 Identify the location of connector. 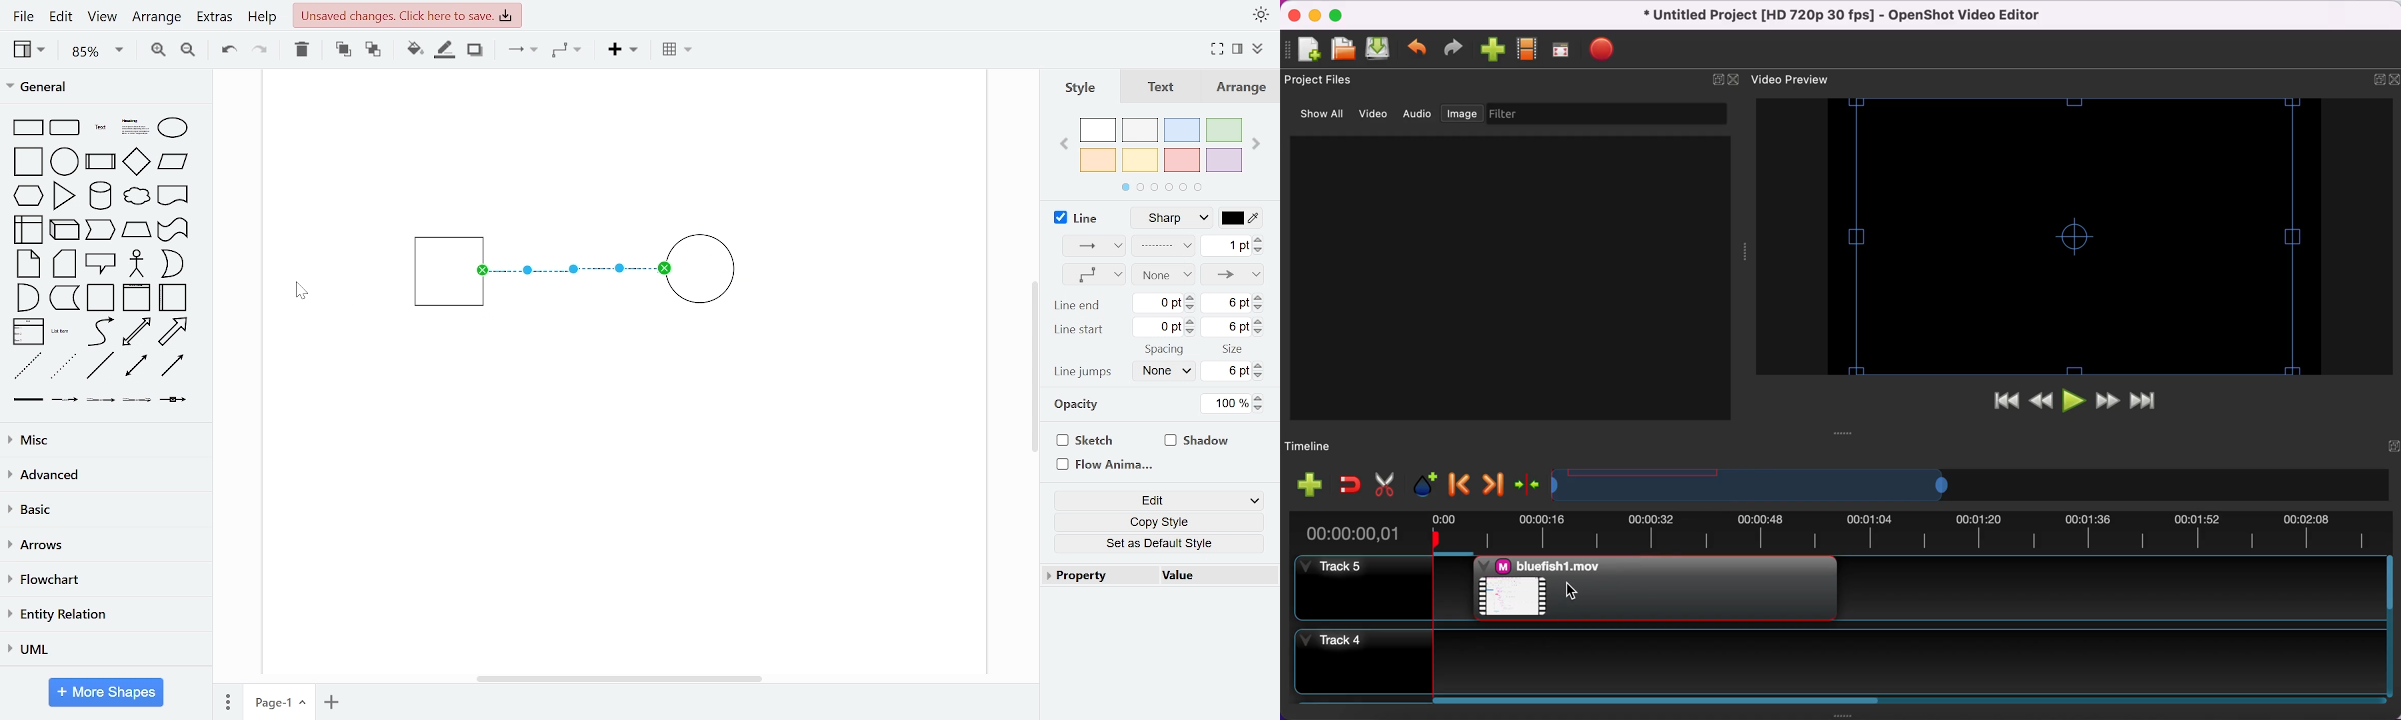
(522, 51).